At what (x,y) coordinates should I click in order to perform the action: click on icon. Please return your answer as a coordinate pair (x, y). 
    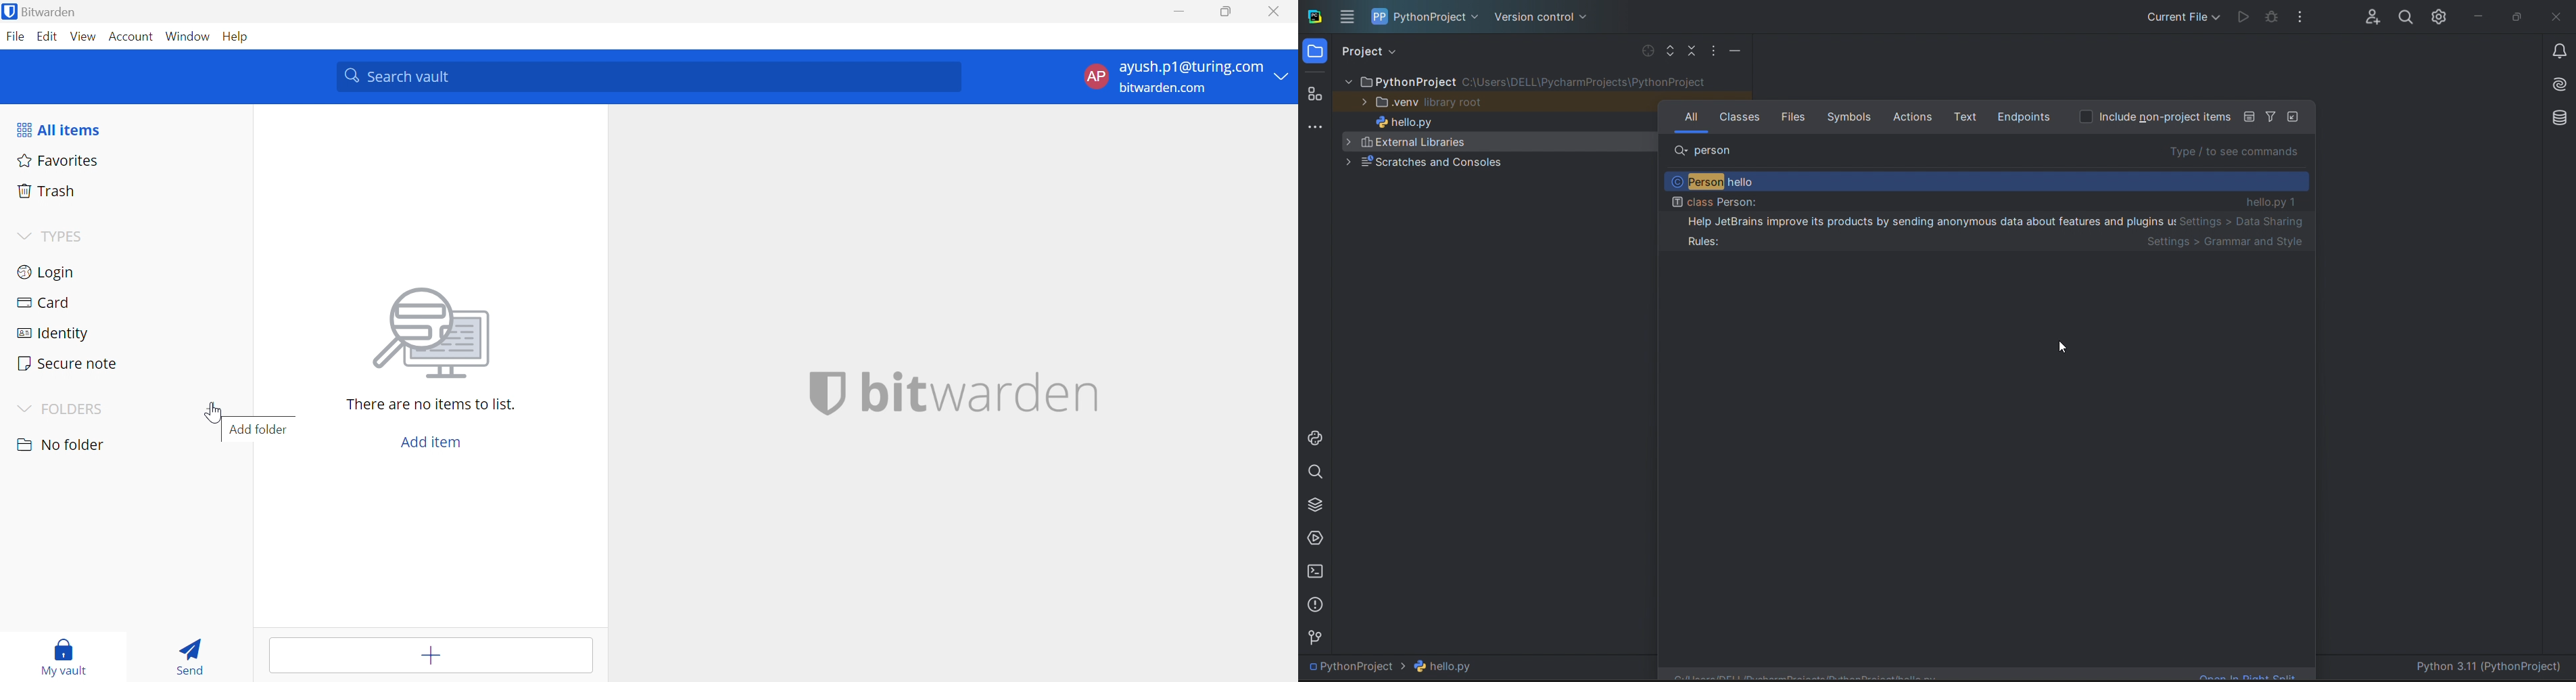
    Looking at the image, I should click on (2249, 117).